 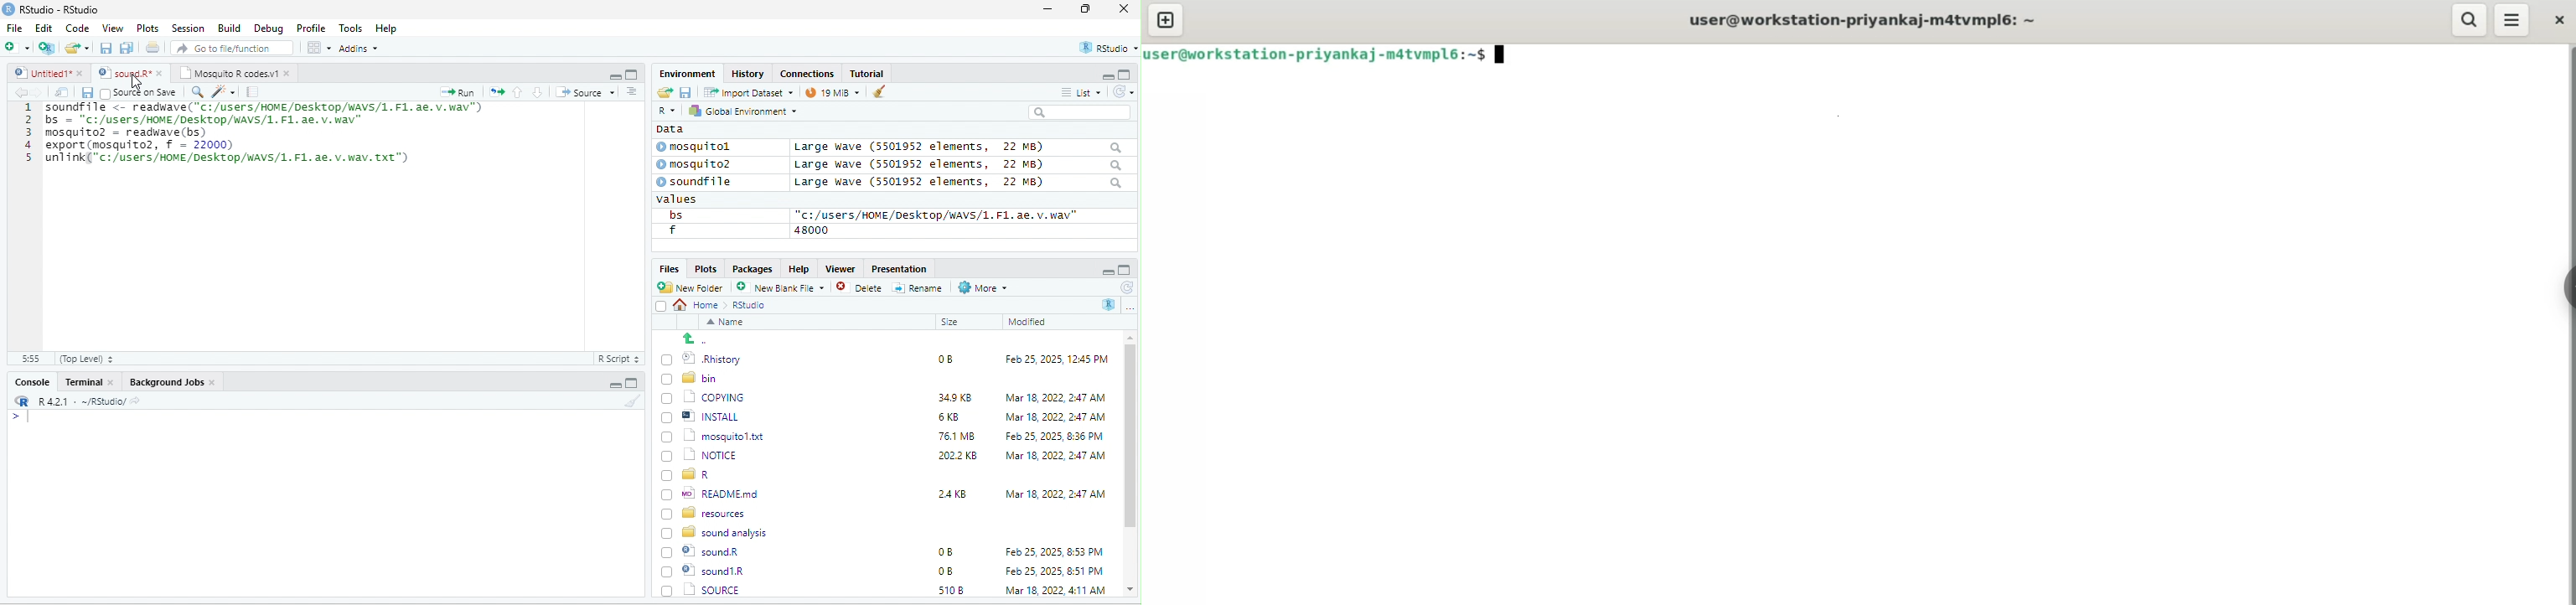 What do you see at coordinates (1130, 464) in the screenshot?
I see `scroll bar` at bounding box center [1130, 464].